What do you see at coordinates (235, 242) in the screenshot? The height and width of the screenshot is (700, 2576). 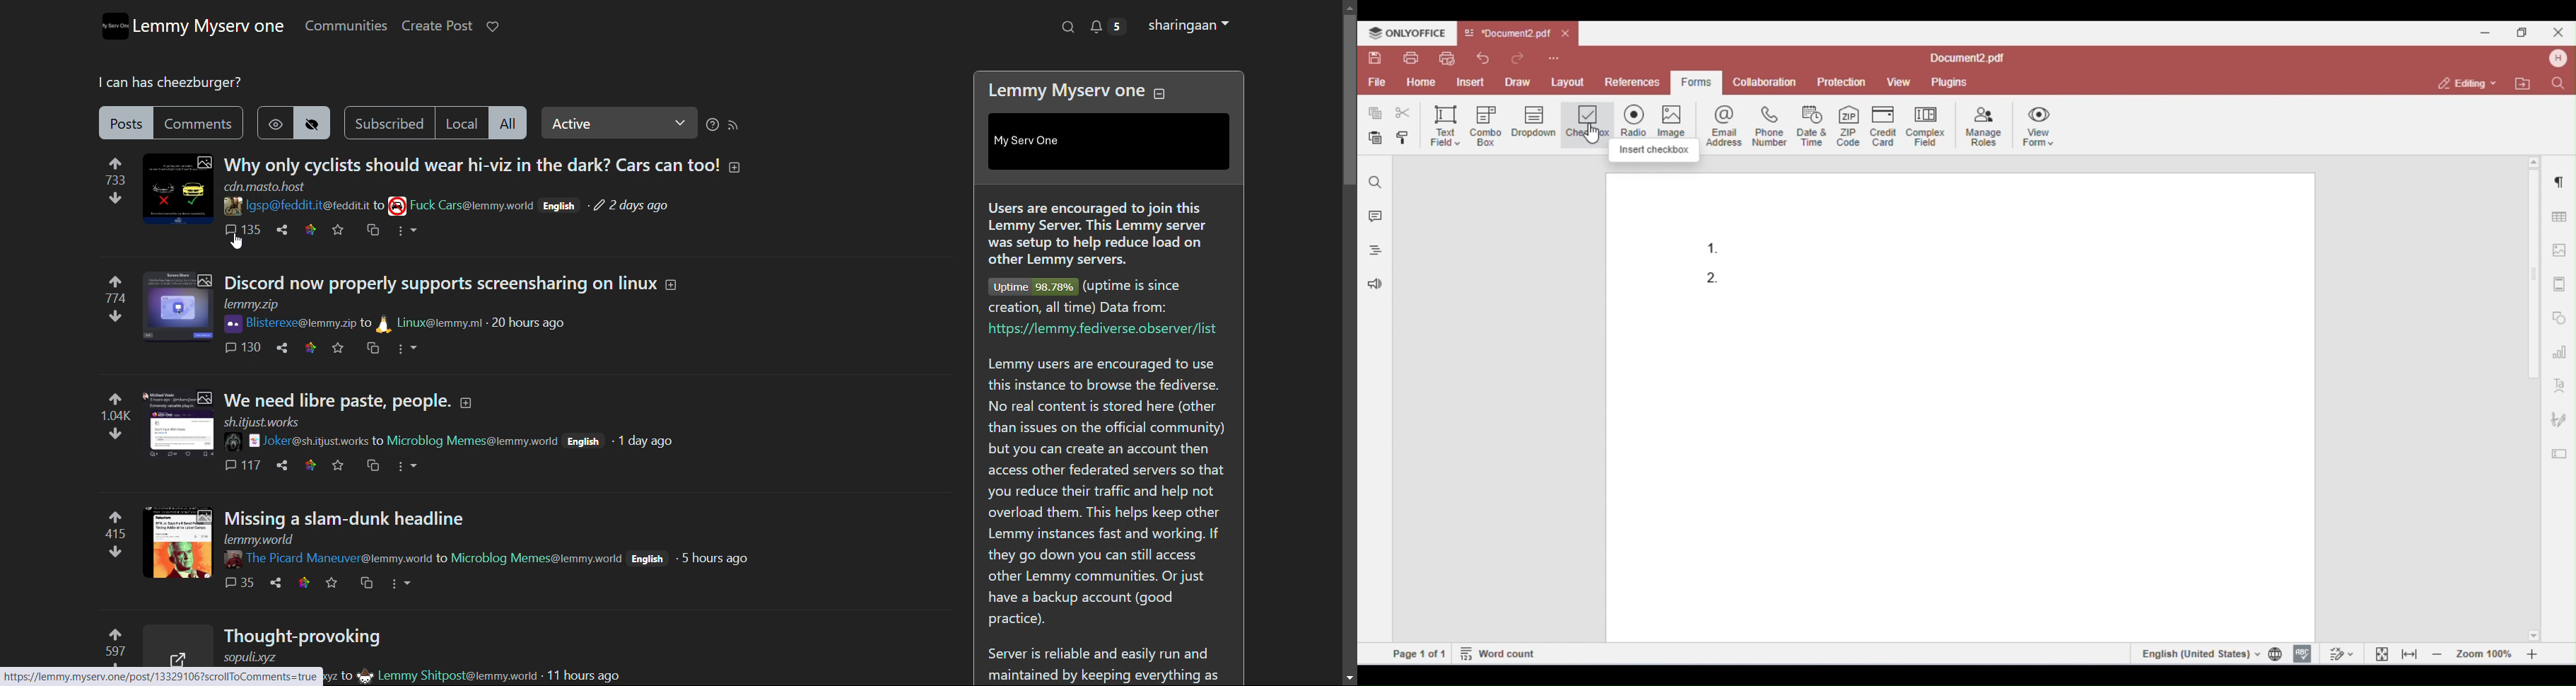 I see `Cursor` at bounding box center [235, 242].